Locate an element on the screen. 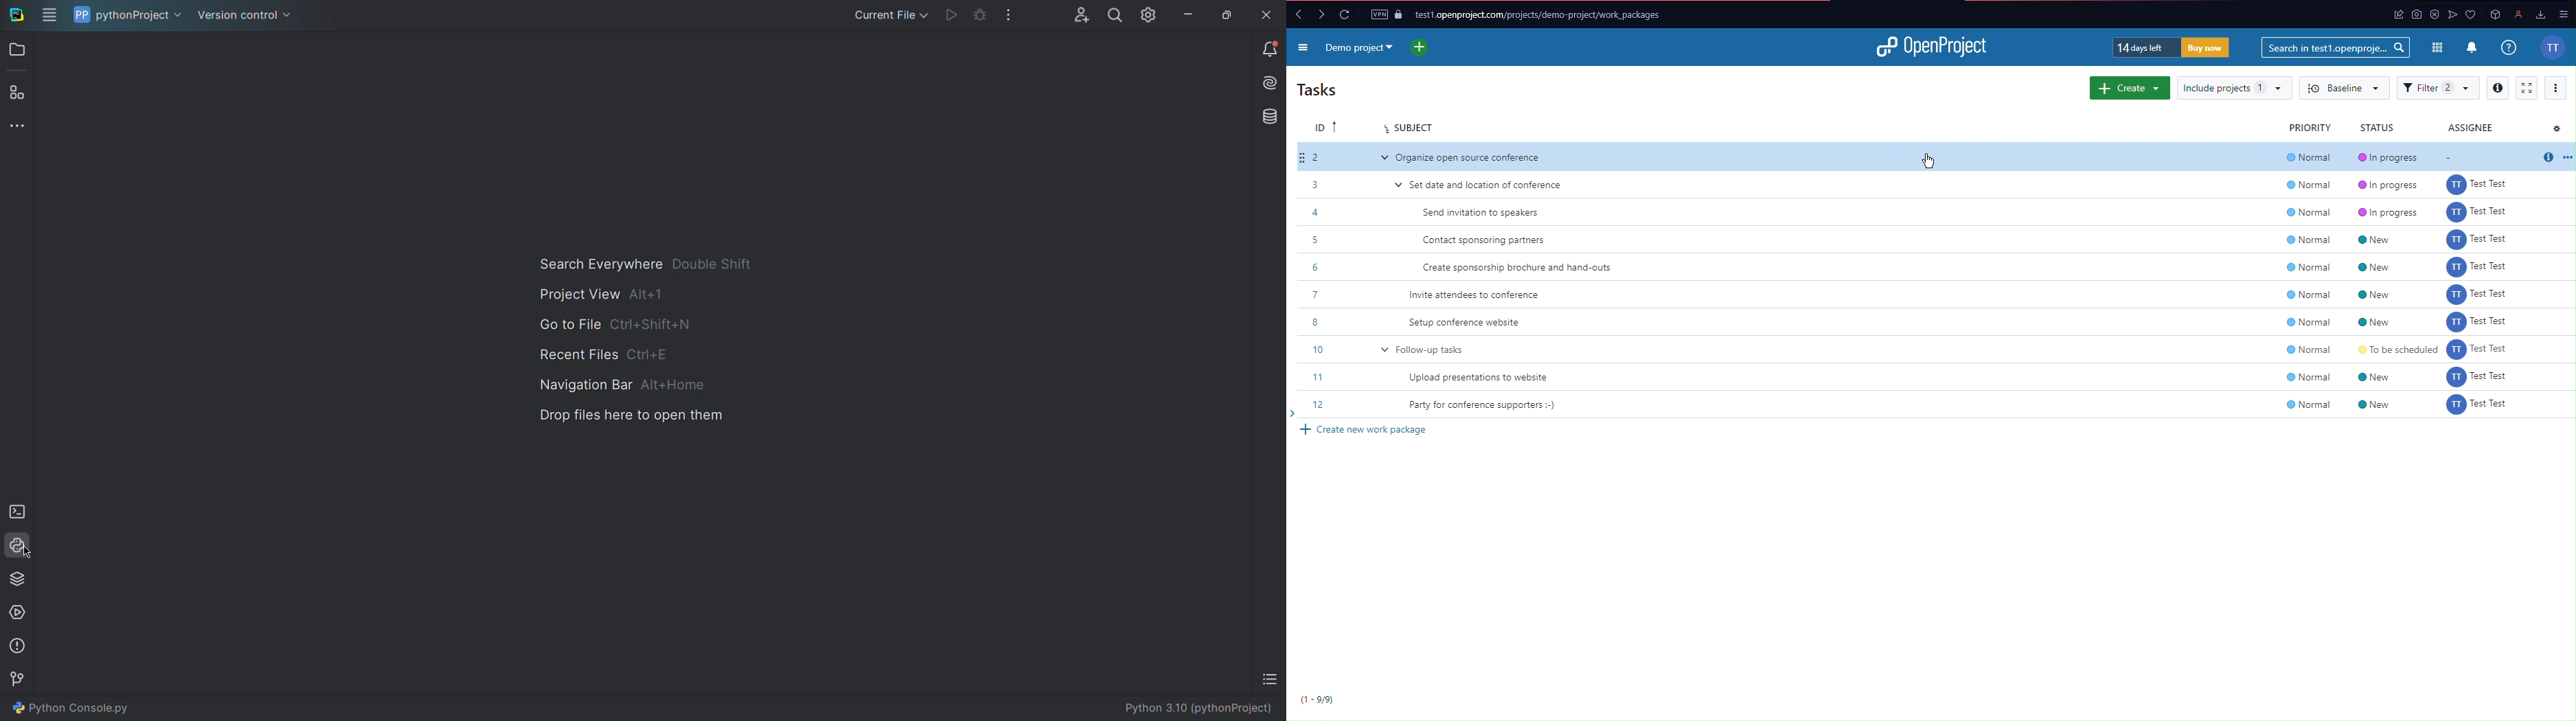  New project is located at coordinates (1422, 47).